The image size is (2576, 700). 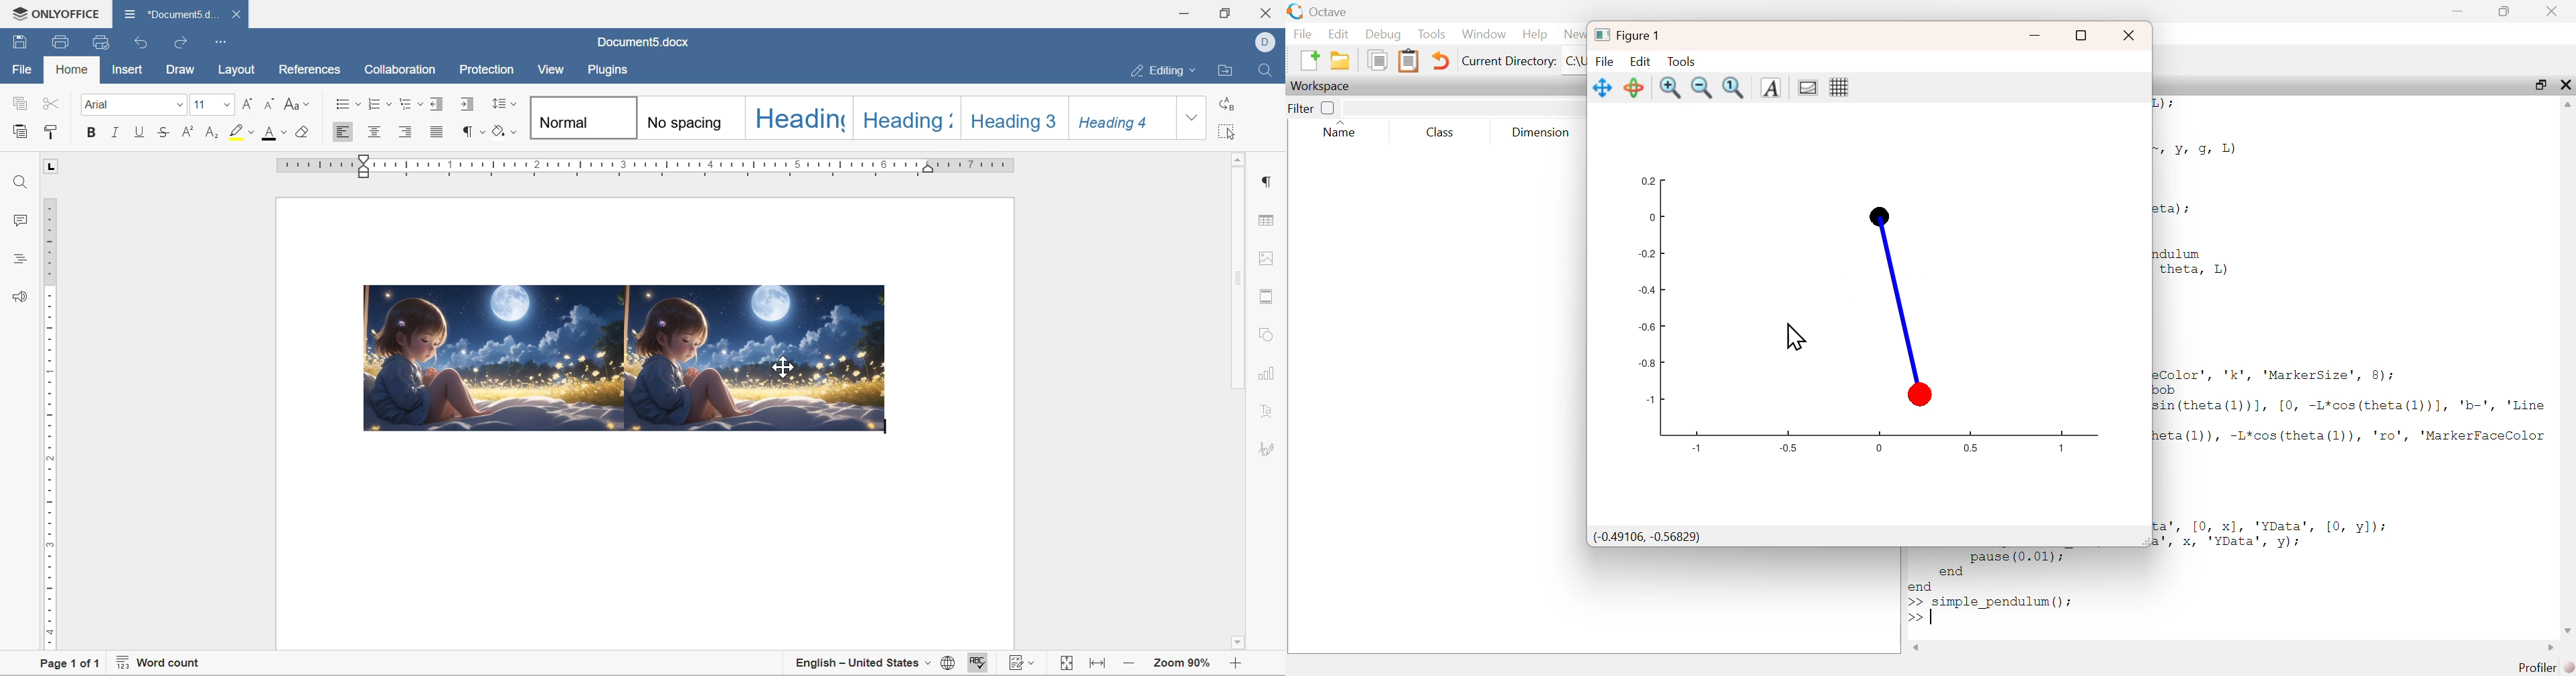 What do you see at coordinates (850, 118) in the screenshot?
I see `types of headings` at bounding box center [850, 118].